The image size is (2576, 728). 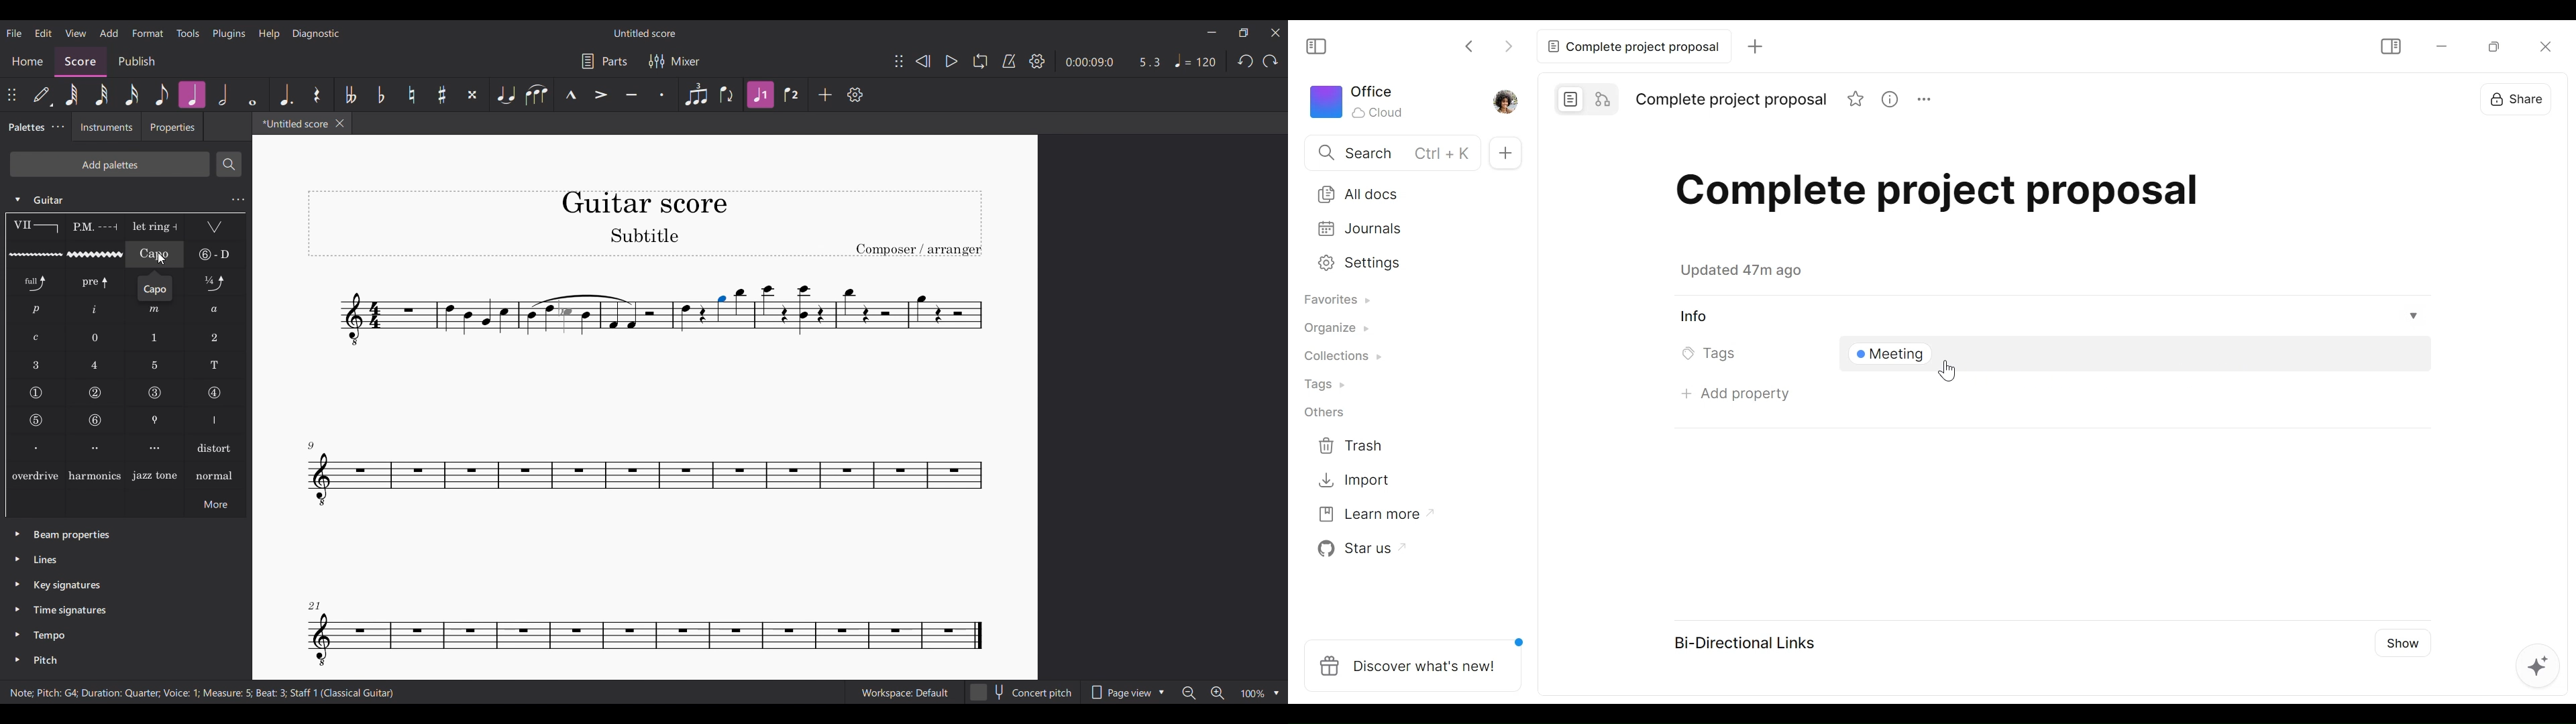 What do you see at coordinates (52, 200) in the screenshot?
I see `Guitar` at bounding box center [52, 200].